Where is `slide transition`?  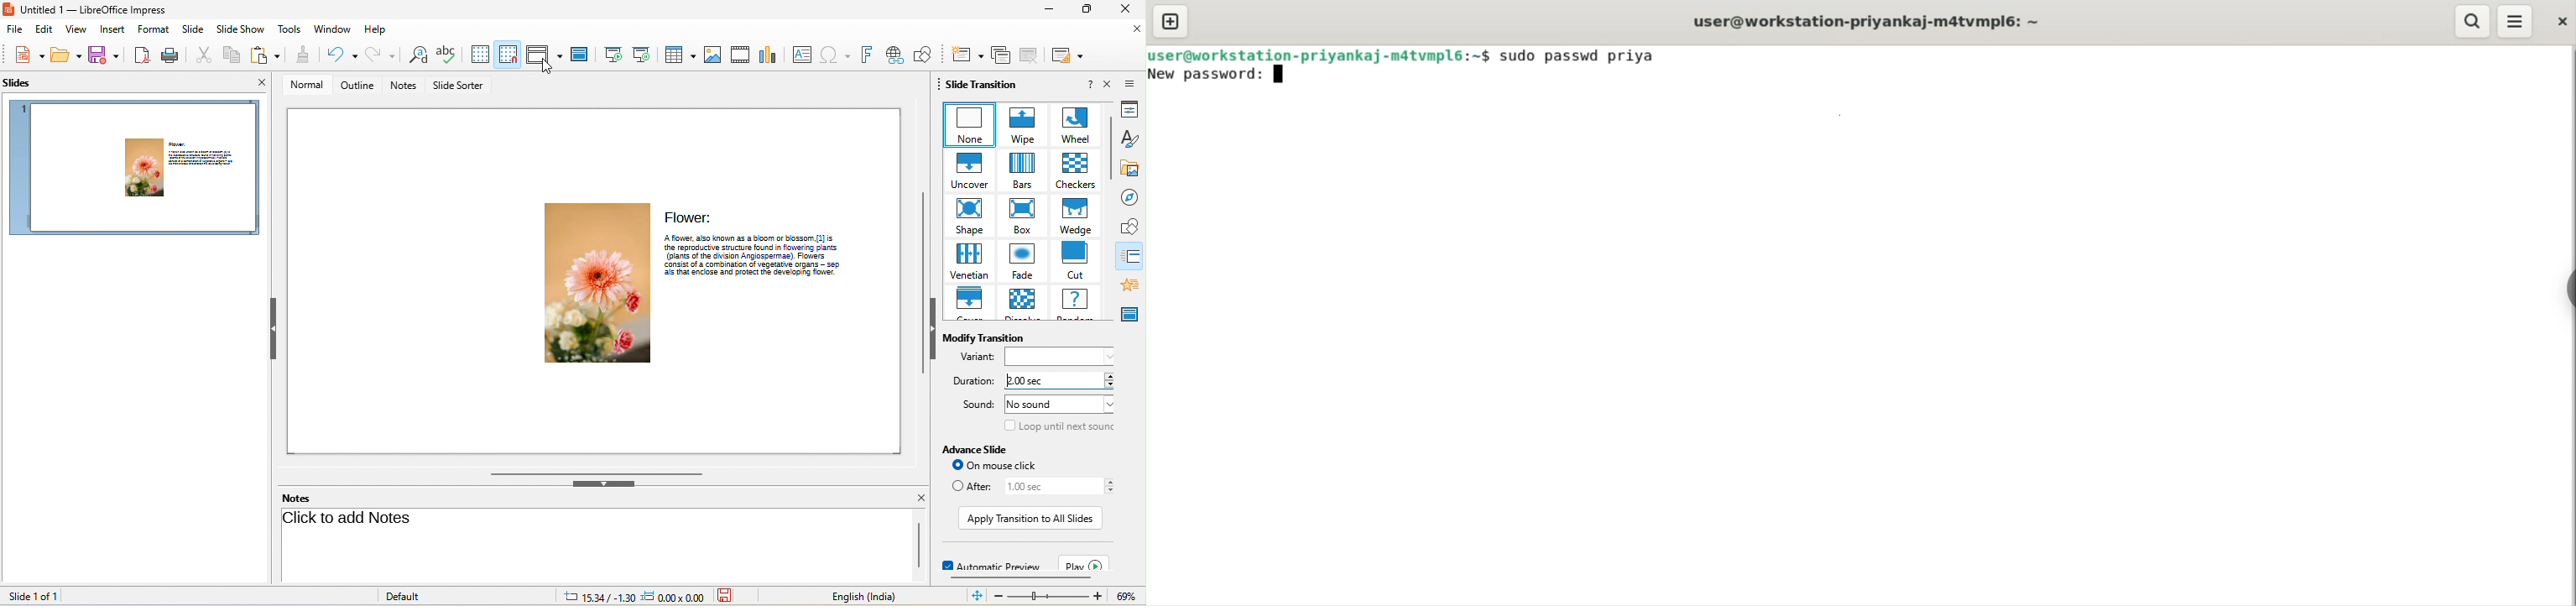 slide transition is located at coordinates (1133, 256).